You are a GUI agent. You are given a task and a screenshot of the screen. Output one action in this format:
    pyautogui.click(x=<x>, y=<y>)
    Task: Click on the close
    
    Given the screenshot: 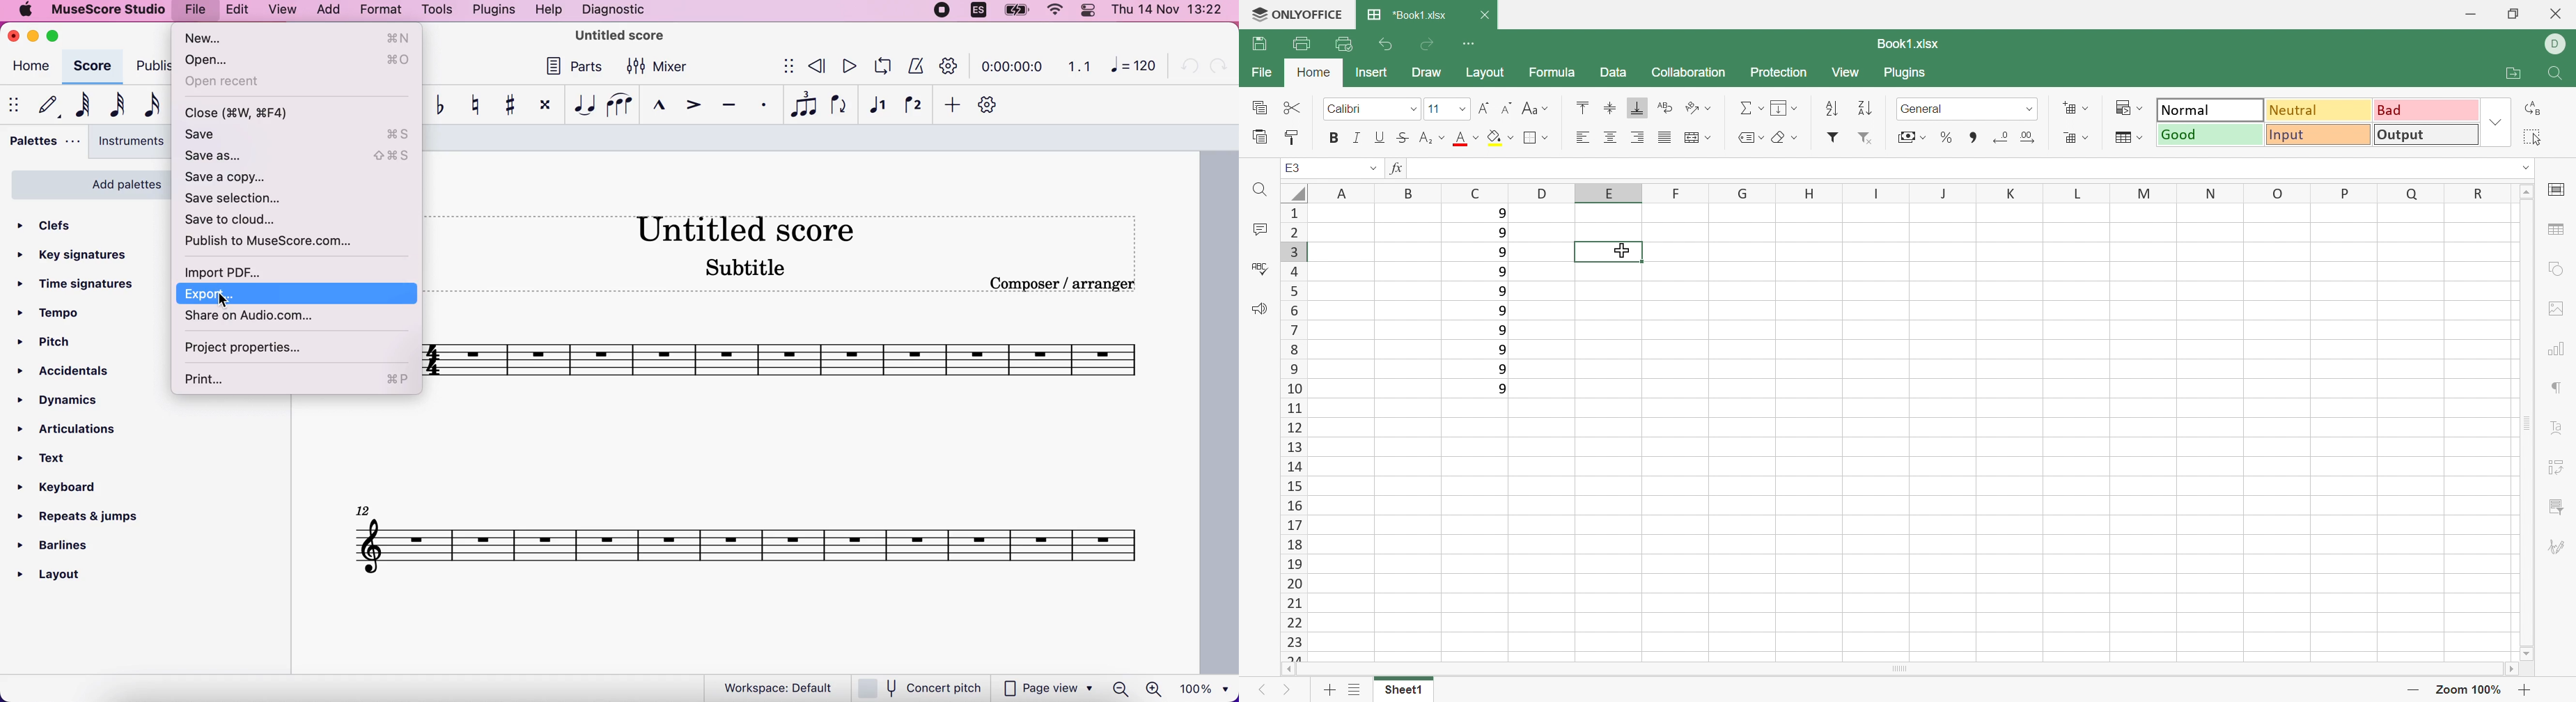 What is the action you would take?
    pyautogui.click(x=298, y=112)
    